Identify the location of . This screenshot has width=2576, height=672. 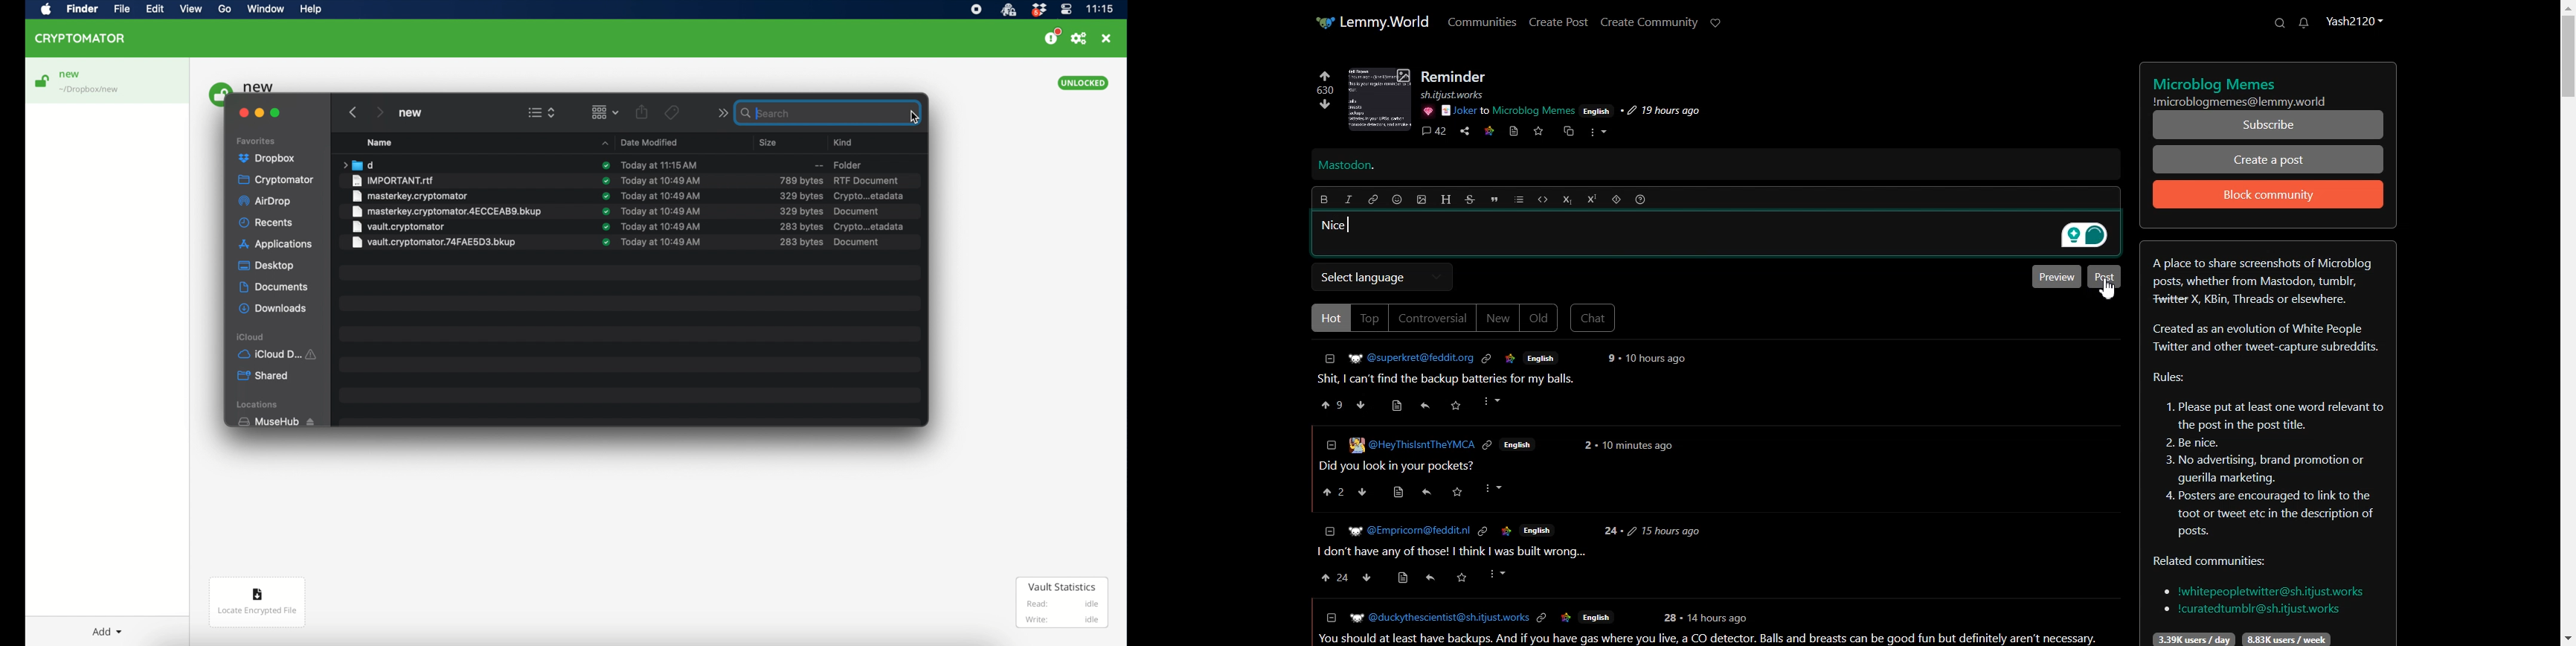
(1364, 493).